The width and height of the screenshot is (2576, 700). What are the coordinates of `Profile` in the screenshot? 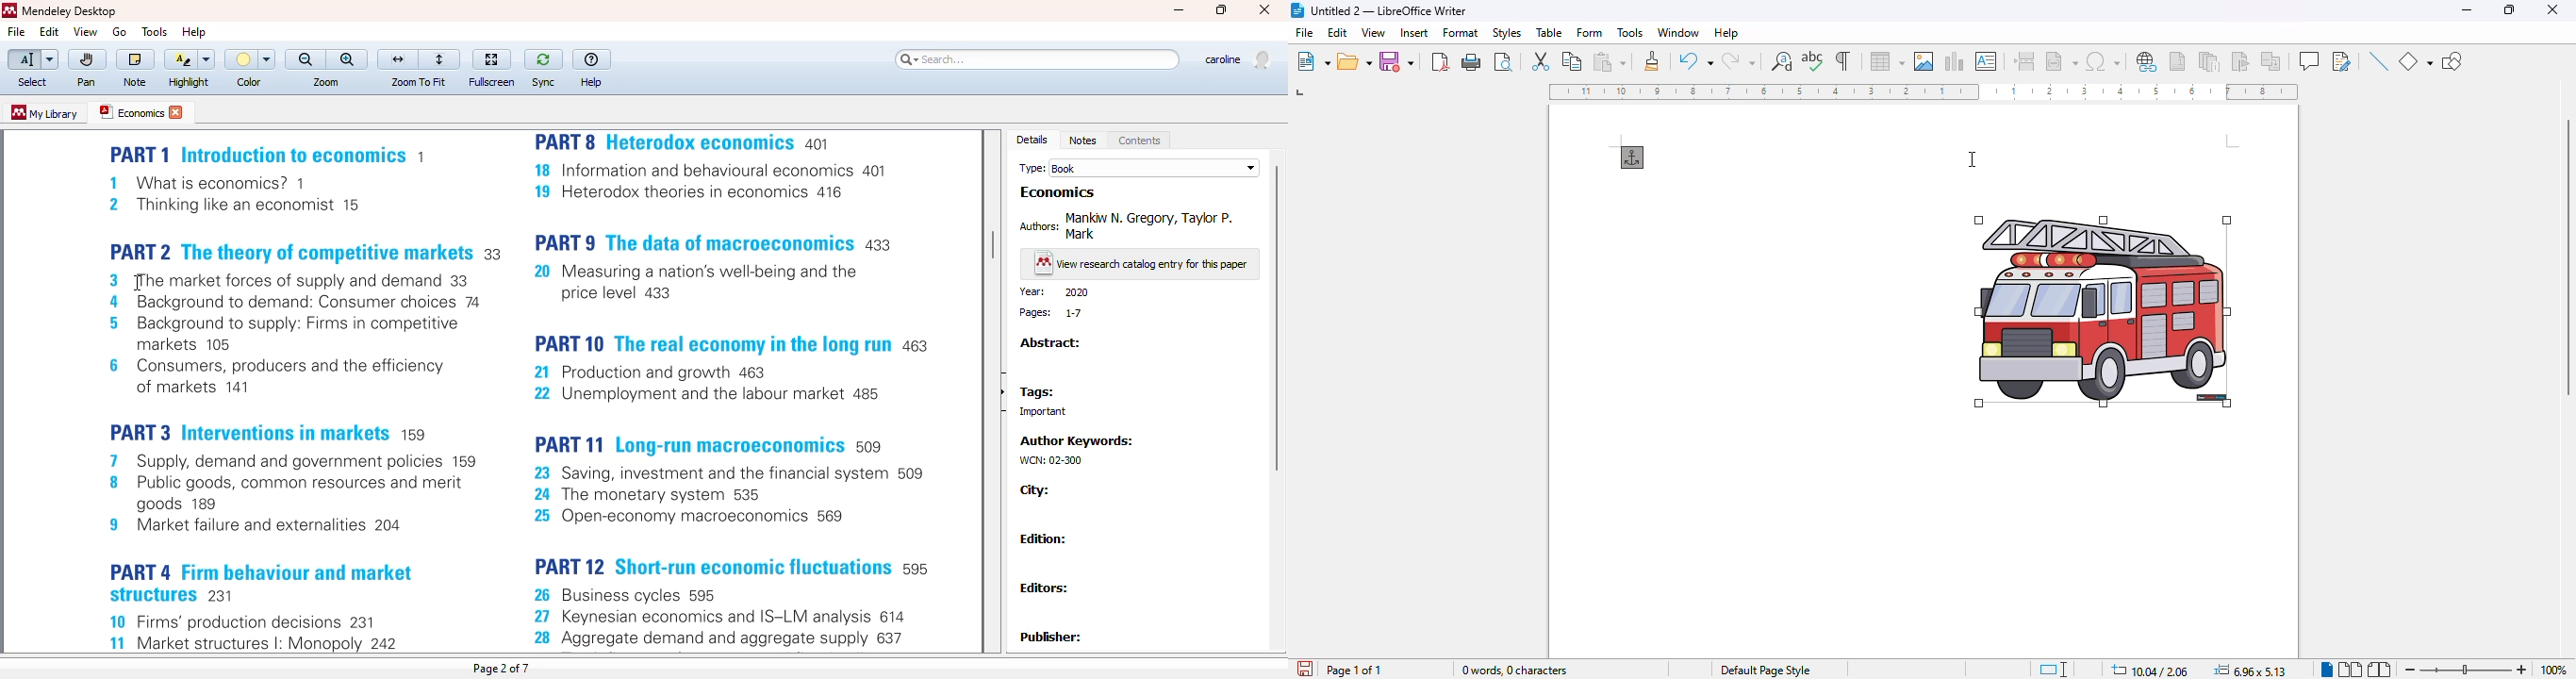 It's located at (1240, 61).